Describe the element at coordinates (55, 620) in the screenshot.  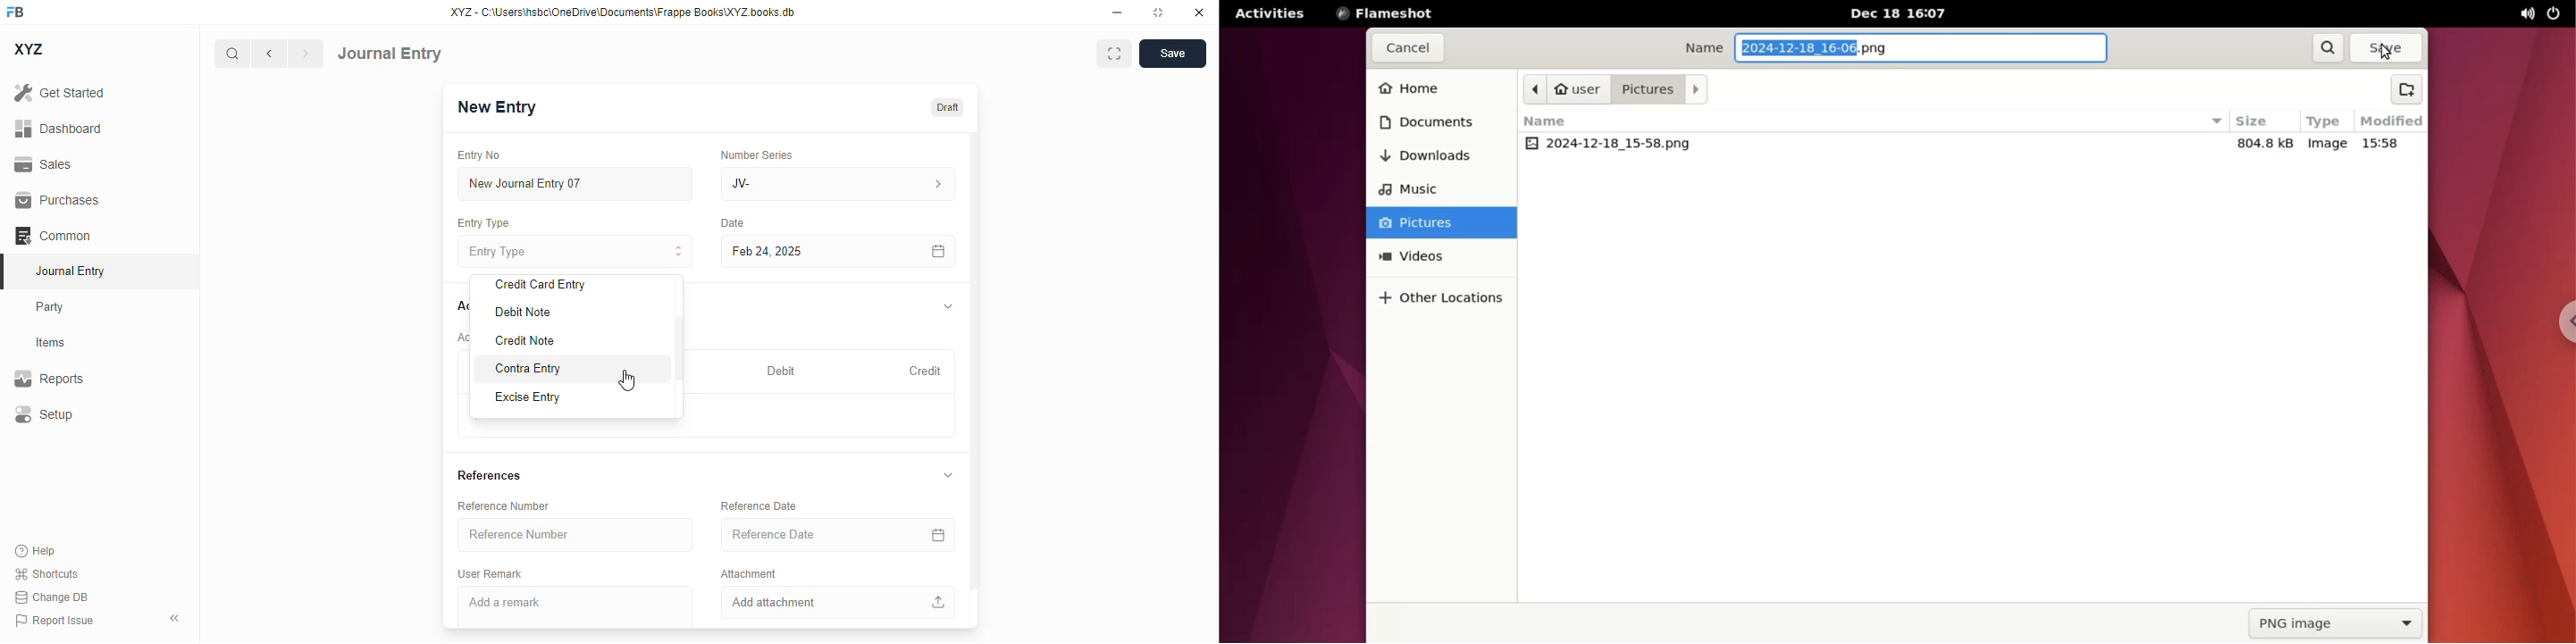
I see `report issue` at that location.